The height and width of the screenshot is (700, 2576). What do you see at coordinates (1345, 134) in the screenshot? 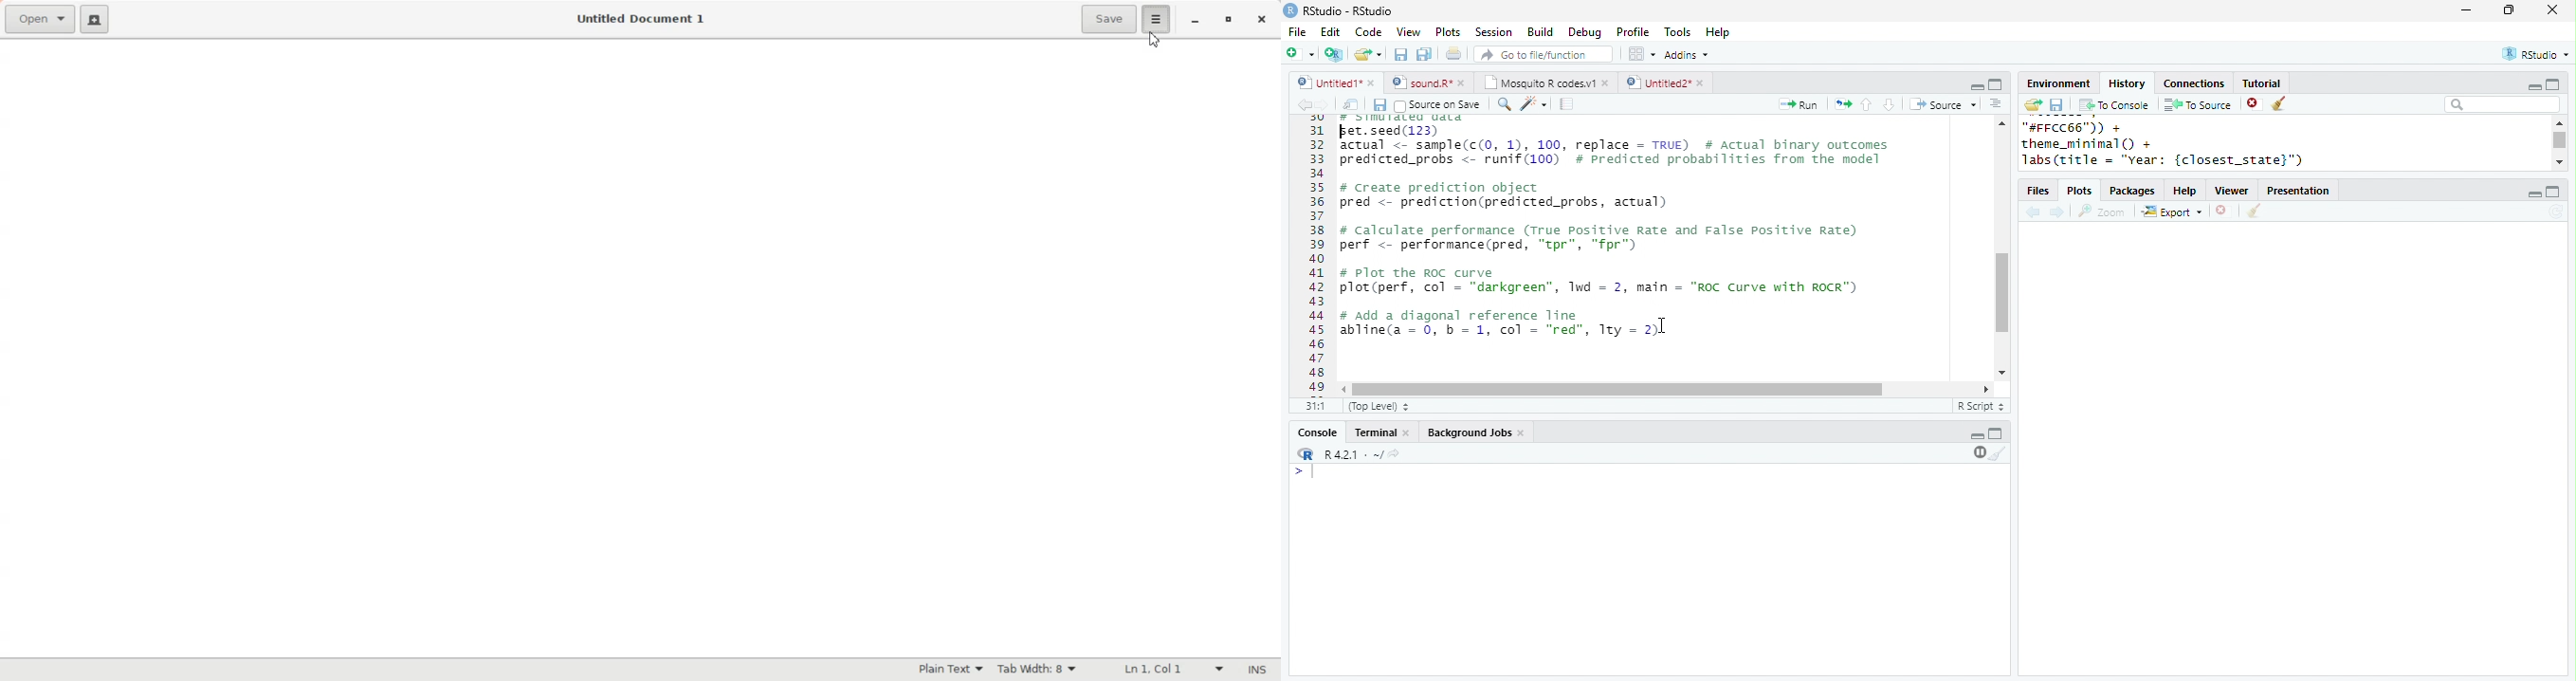
I see `cursor` at bounding box center [1345, 134].